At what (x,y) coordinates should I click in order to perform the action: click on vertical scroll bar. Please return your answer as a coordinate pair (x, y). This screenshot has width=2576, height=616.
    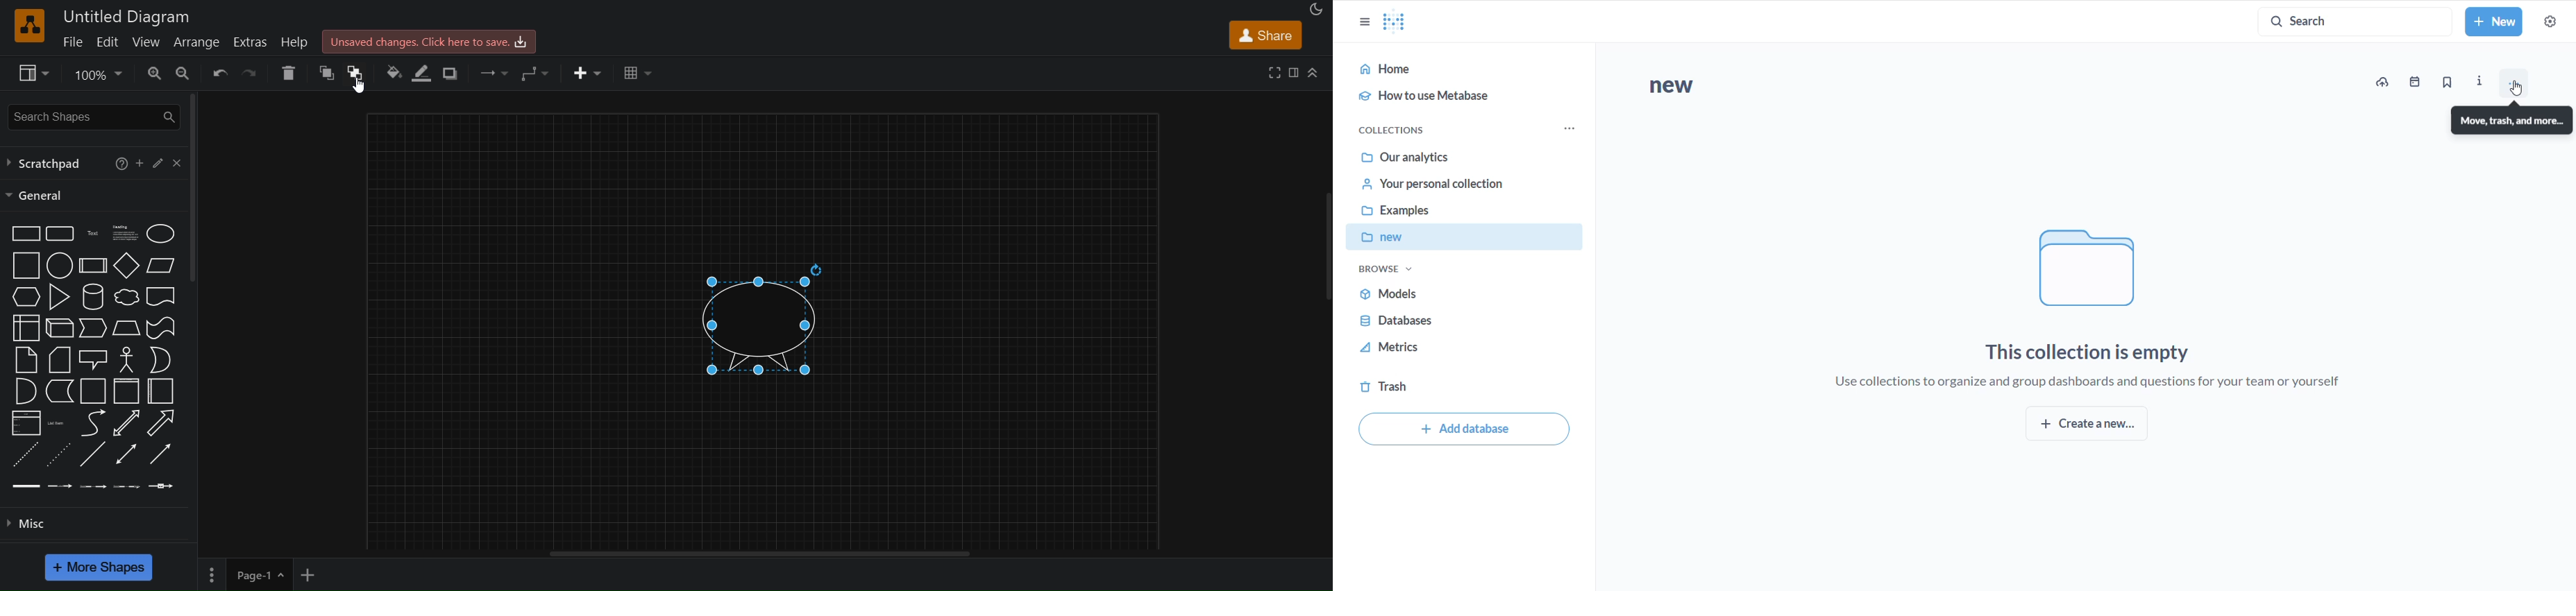
    Looking at the image, I should click on (192, 191).